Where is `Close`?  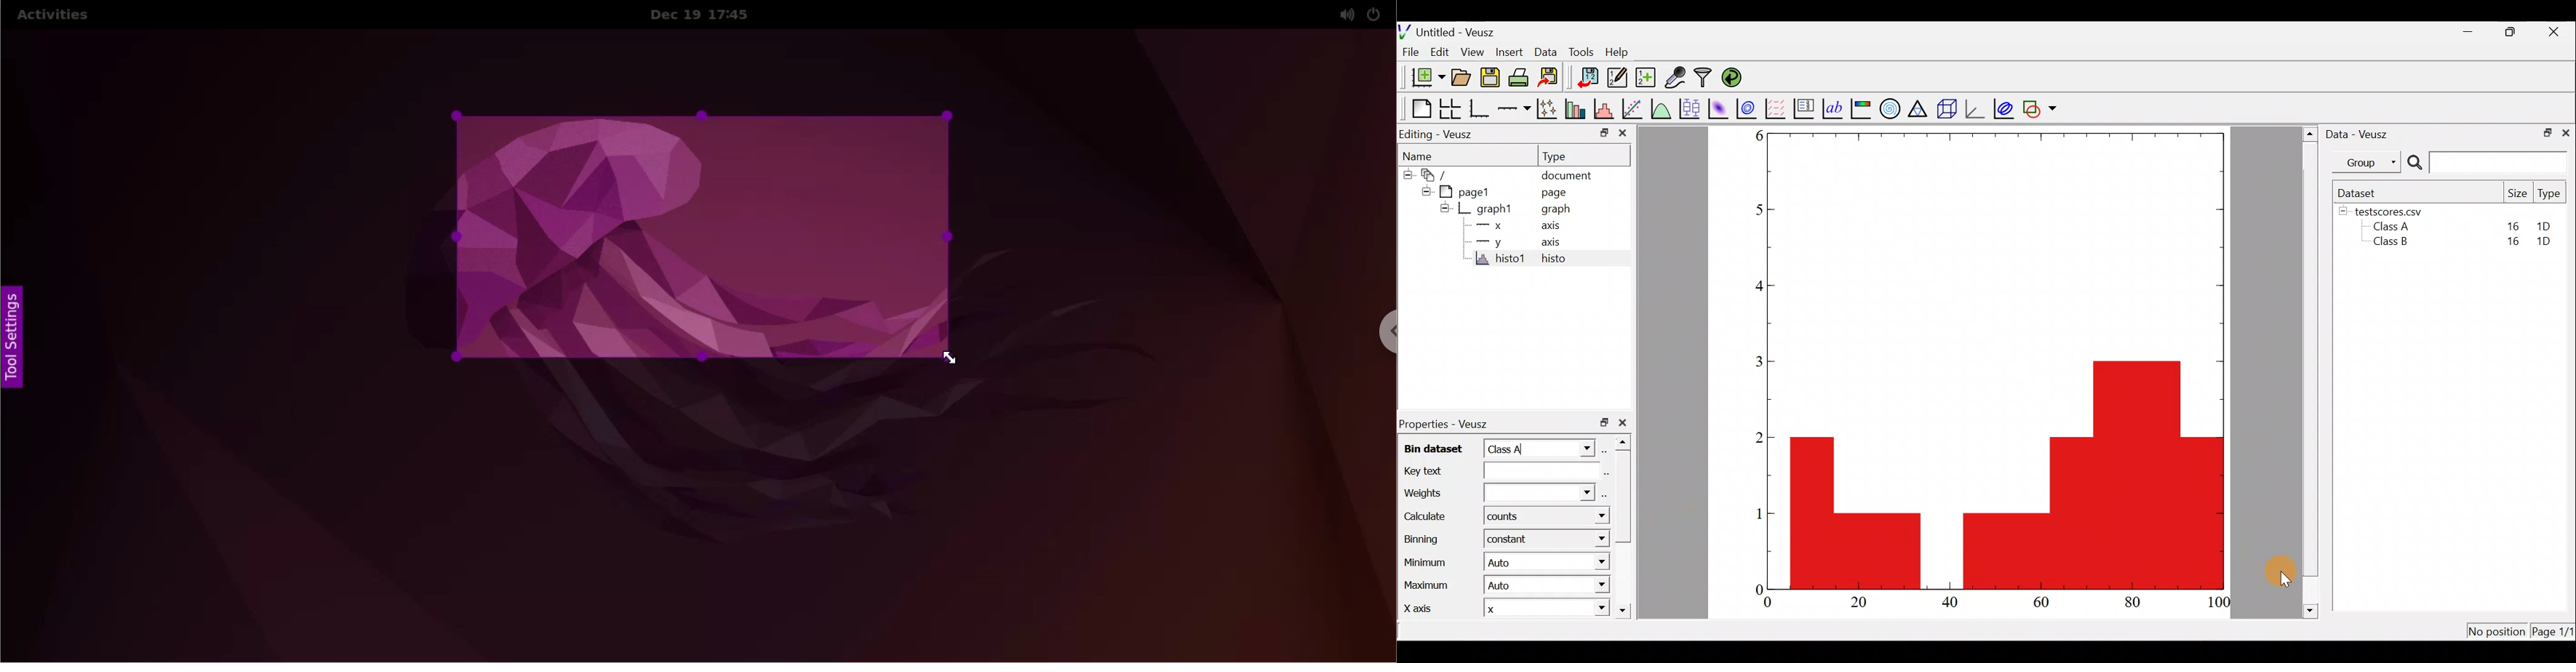 Close is located at coordinates (2568, 134).